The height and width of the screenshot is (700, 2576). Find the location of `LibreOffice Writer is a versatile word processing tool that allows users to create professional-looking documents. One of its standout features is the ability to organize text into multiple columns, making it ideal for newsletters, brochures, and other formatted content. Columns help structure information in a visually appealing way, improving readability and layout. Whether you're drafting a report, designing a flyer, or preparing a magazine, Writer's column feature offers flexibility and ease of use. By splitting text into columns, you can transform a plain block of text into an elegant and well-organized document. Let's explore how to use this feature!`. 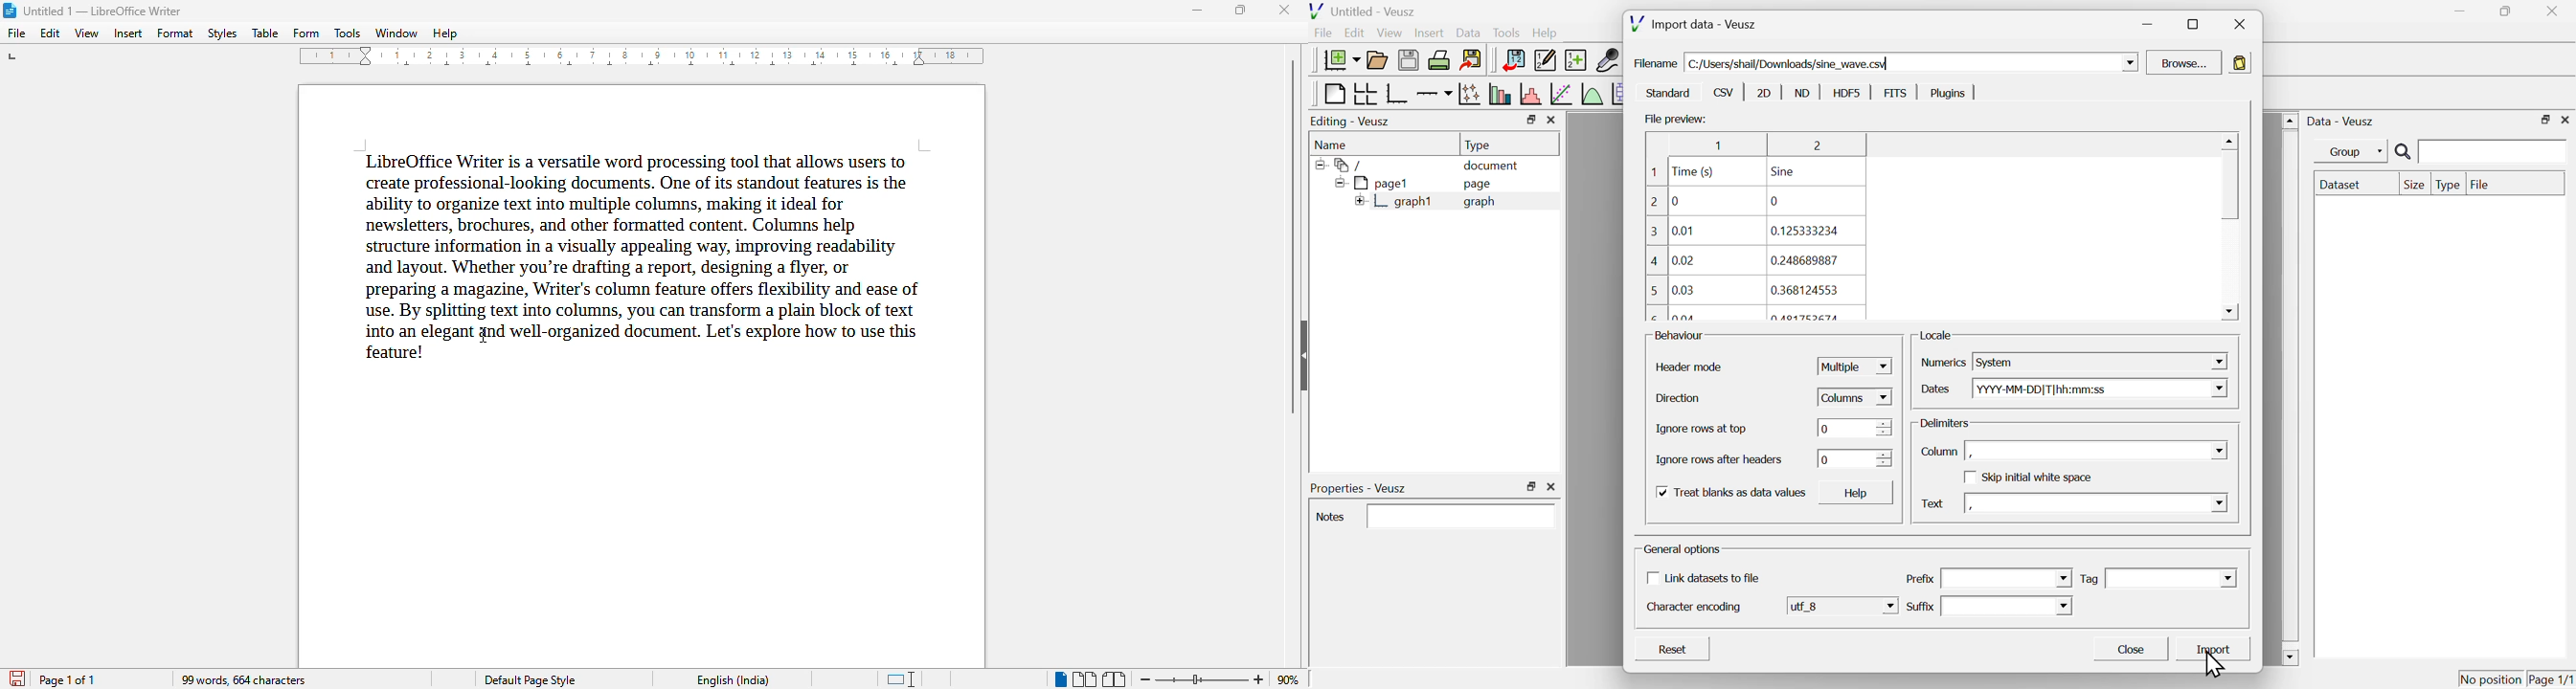

LibreOffice Writer is a versatile word processing tool that allows users to create professional-looking documents. One of its standout features is the ability to organize text into multiple columns, making it ideal for newsletters, brochures, and other formatted content. Columns help structure information in a visually appealing way, improving readability and layout. Whether you're drafting a report, designing a flyer, or preparing a magazine, Writer's column feature offers flexibility and ease of use. By splitting text into columns, you can transform a plain block of text into an elegant and well-organized document. Let's explore how to use this feature! is located at coordinates (647, 256).